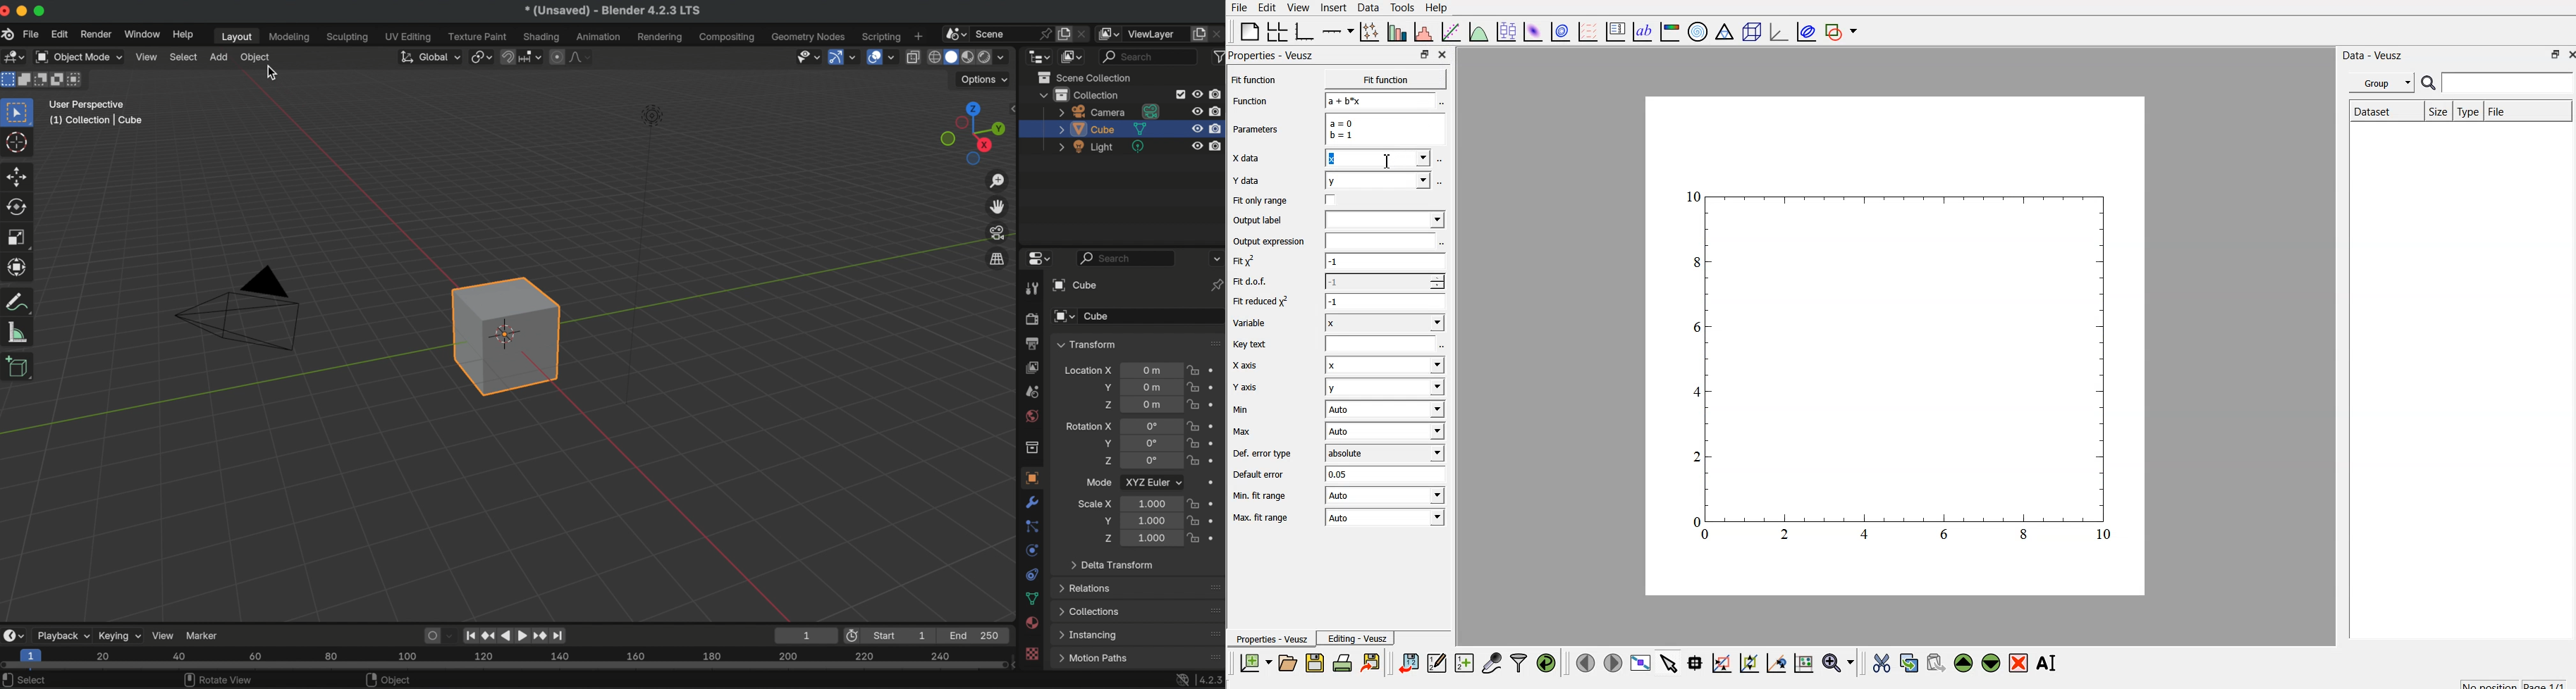 The image size is (2576, 700). Describe the element at coordinates (1196, 129) in the screenshot. I see `hide in viewport` at that location.